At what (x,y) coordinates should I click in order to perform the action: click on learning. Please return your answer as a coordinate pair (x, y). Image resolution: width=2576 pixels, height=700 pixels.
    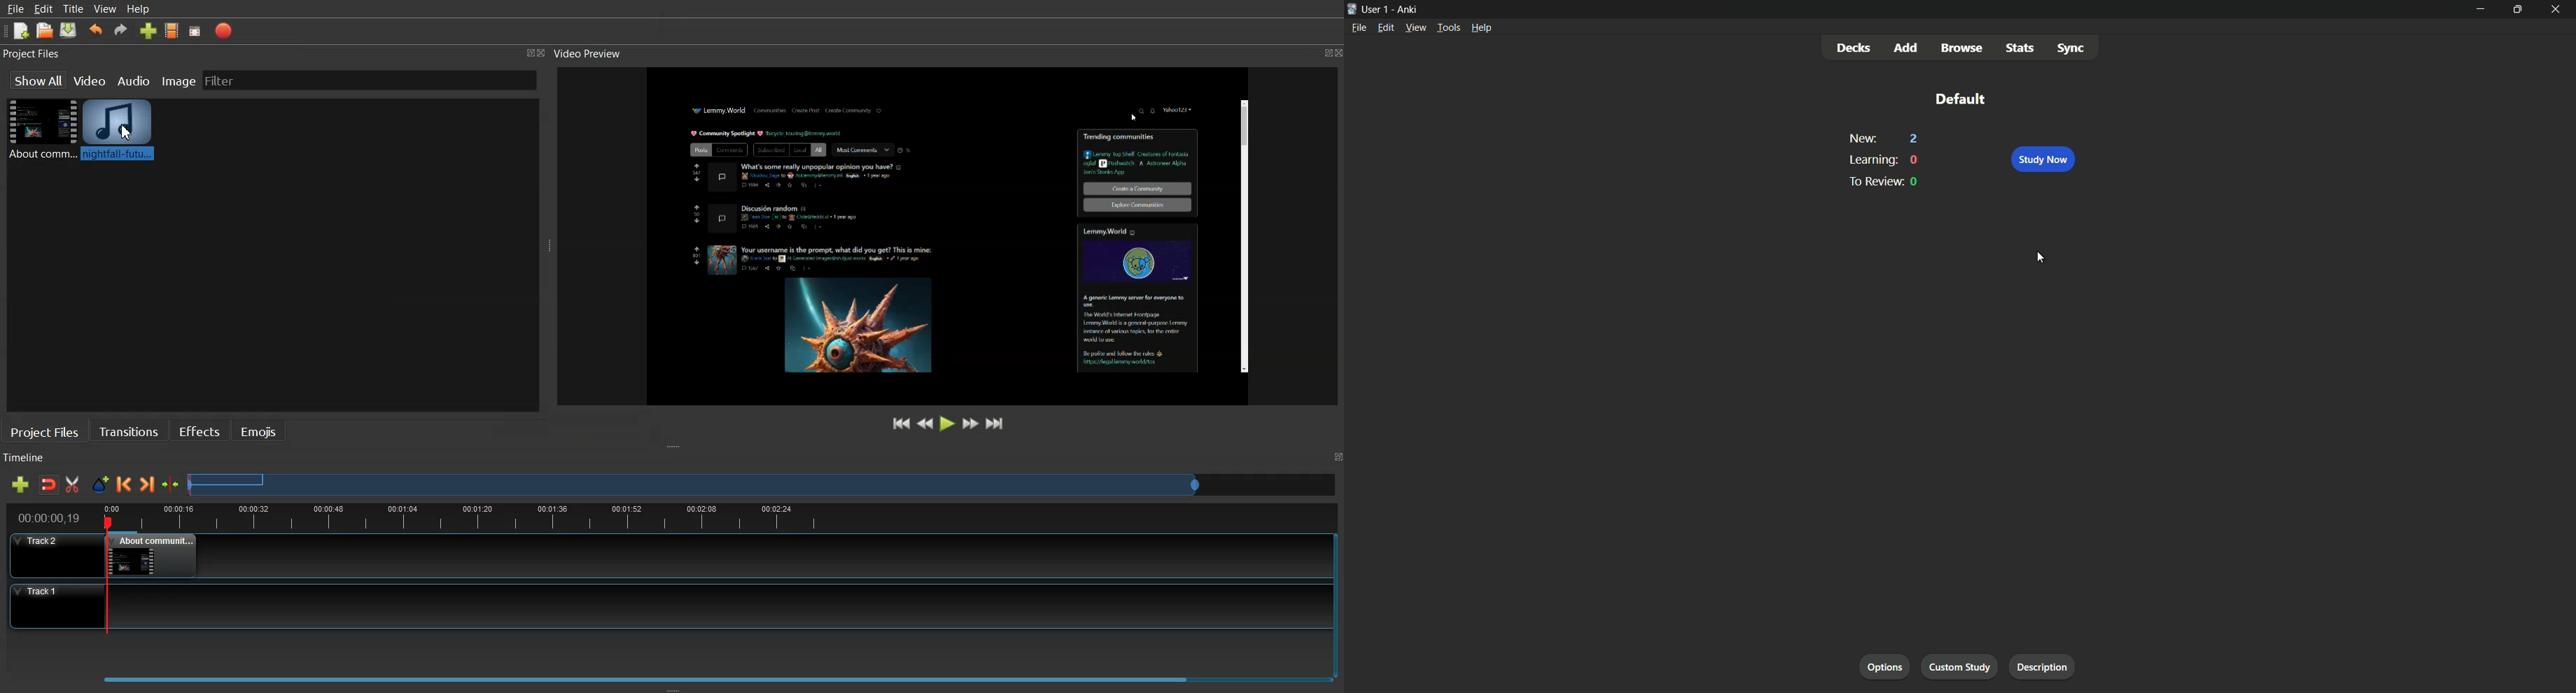
    Looking at the image, I should click on (1870, 160).